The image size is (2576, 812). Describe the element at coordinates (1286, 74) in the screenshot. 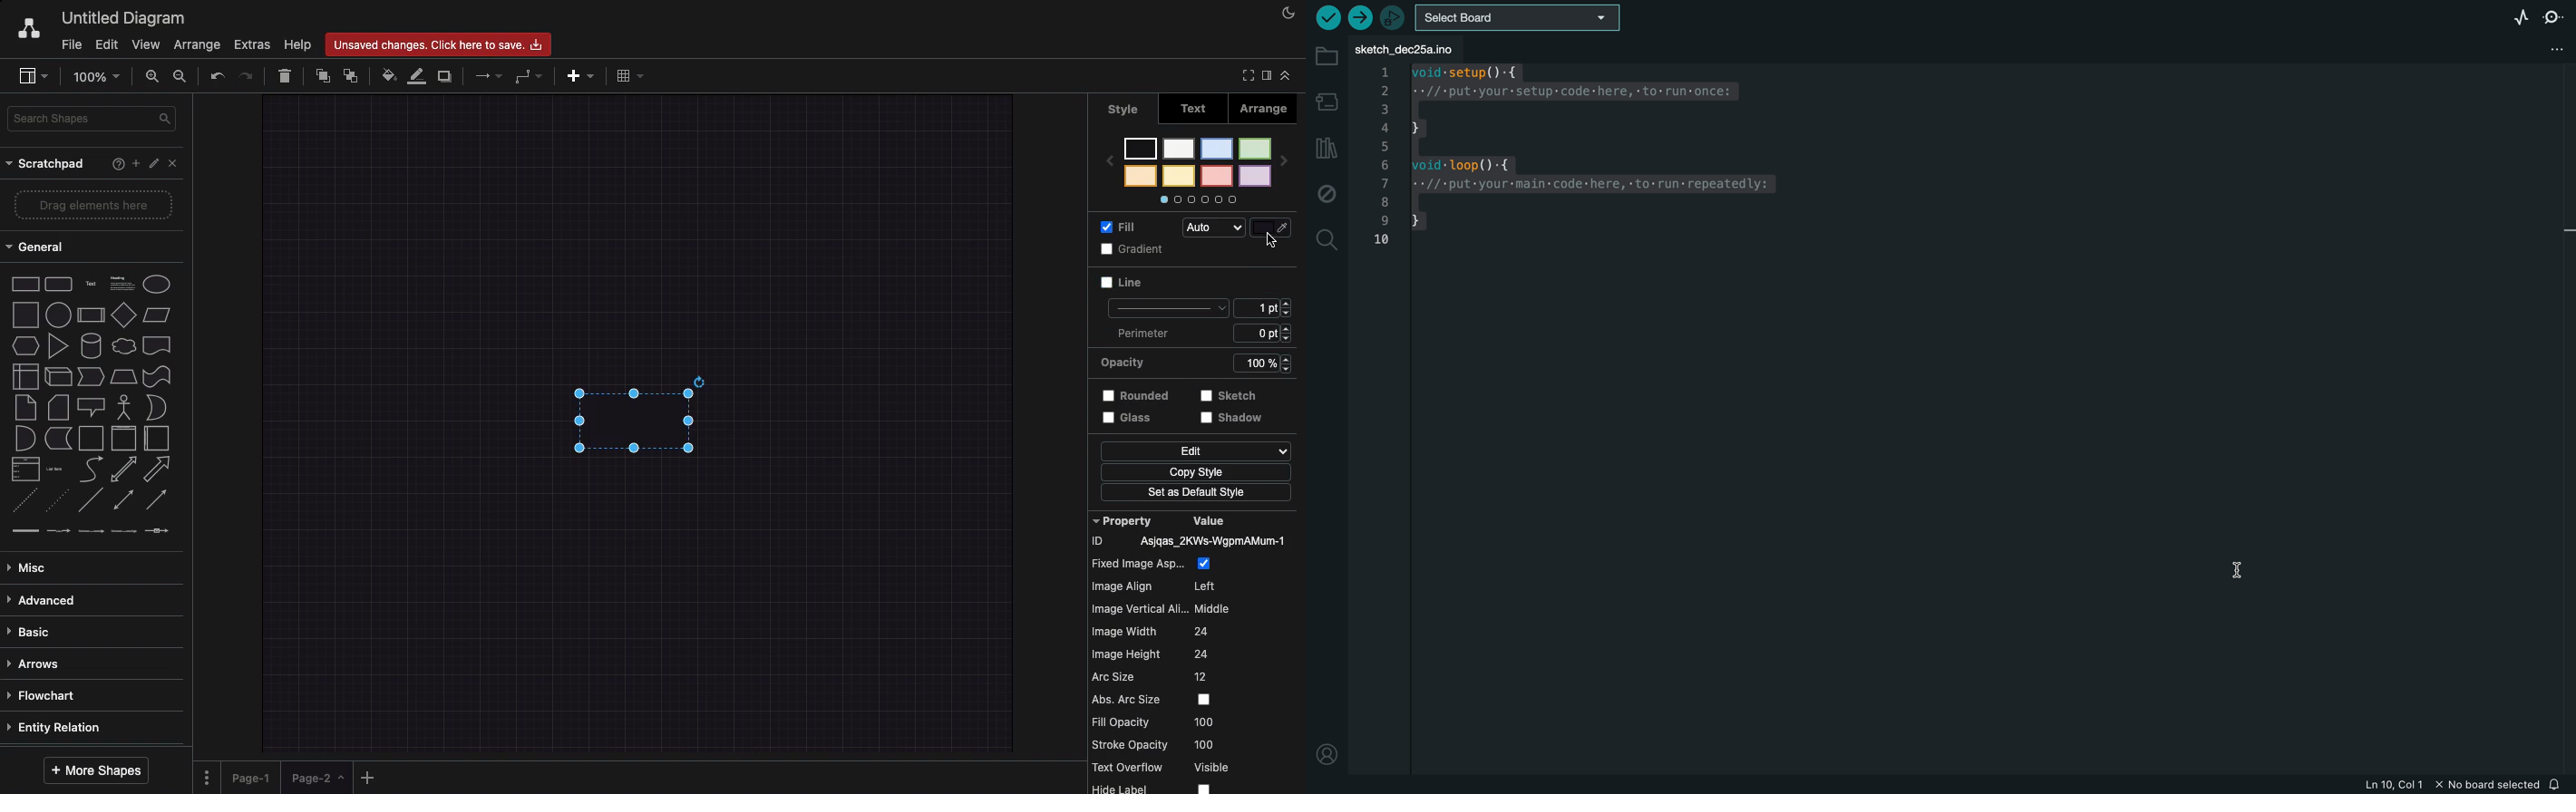

I see `Collapse` at that location.